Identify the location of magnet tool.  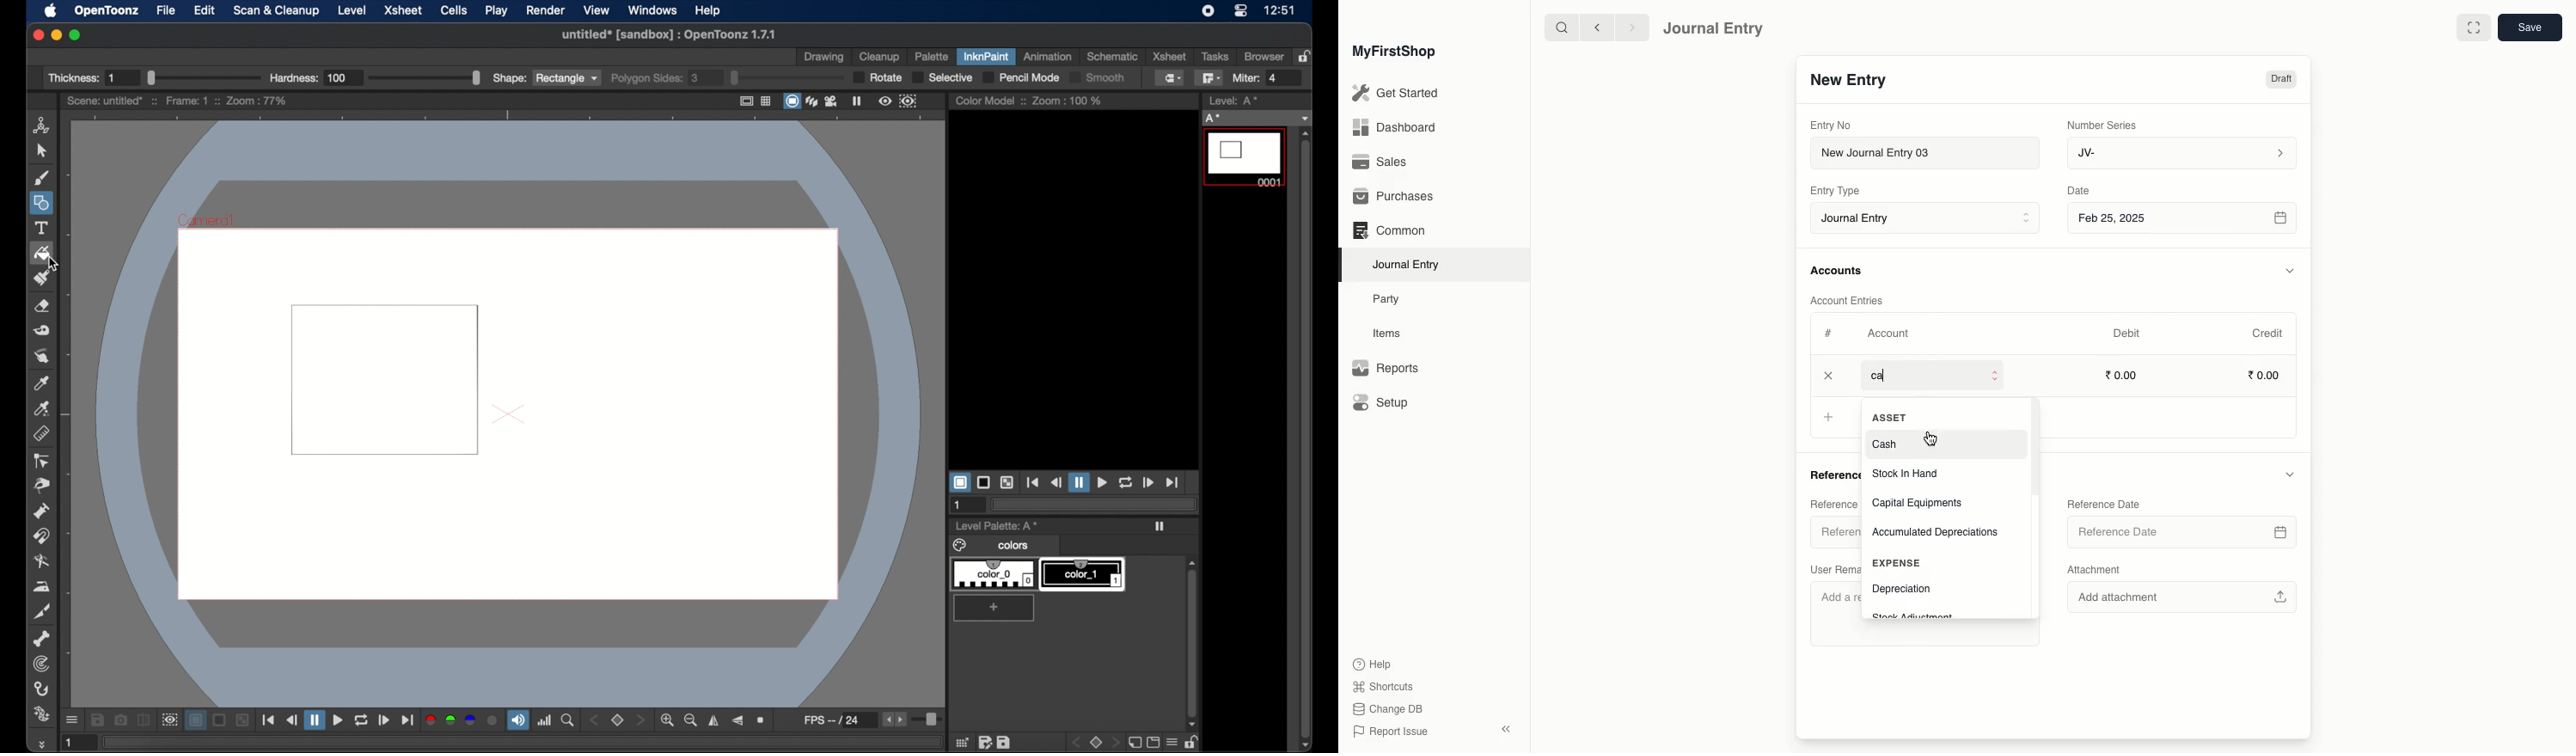
(41, 536).